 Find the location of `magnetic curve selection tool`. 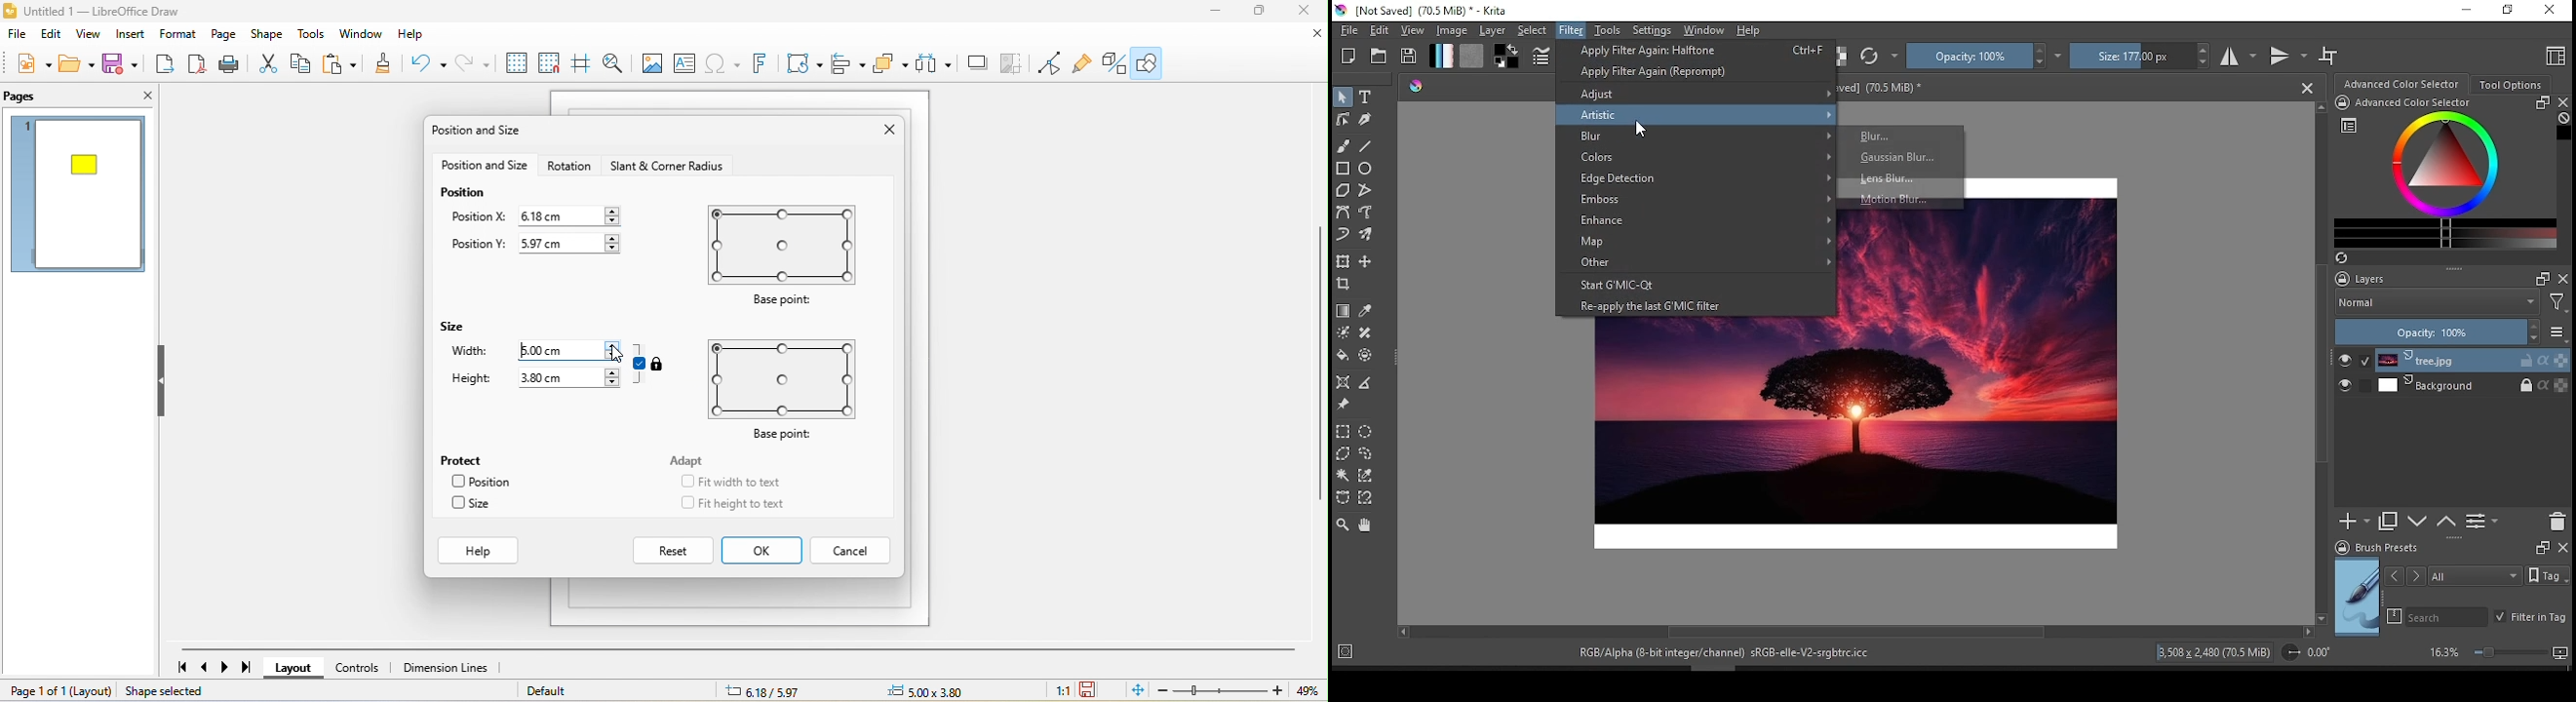

magnetic curve selection tool is located at coordinates (1367, 498).